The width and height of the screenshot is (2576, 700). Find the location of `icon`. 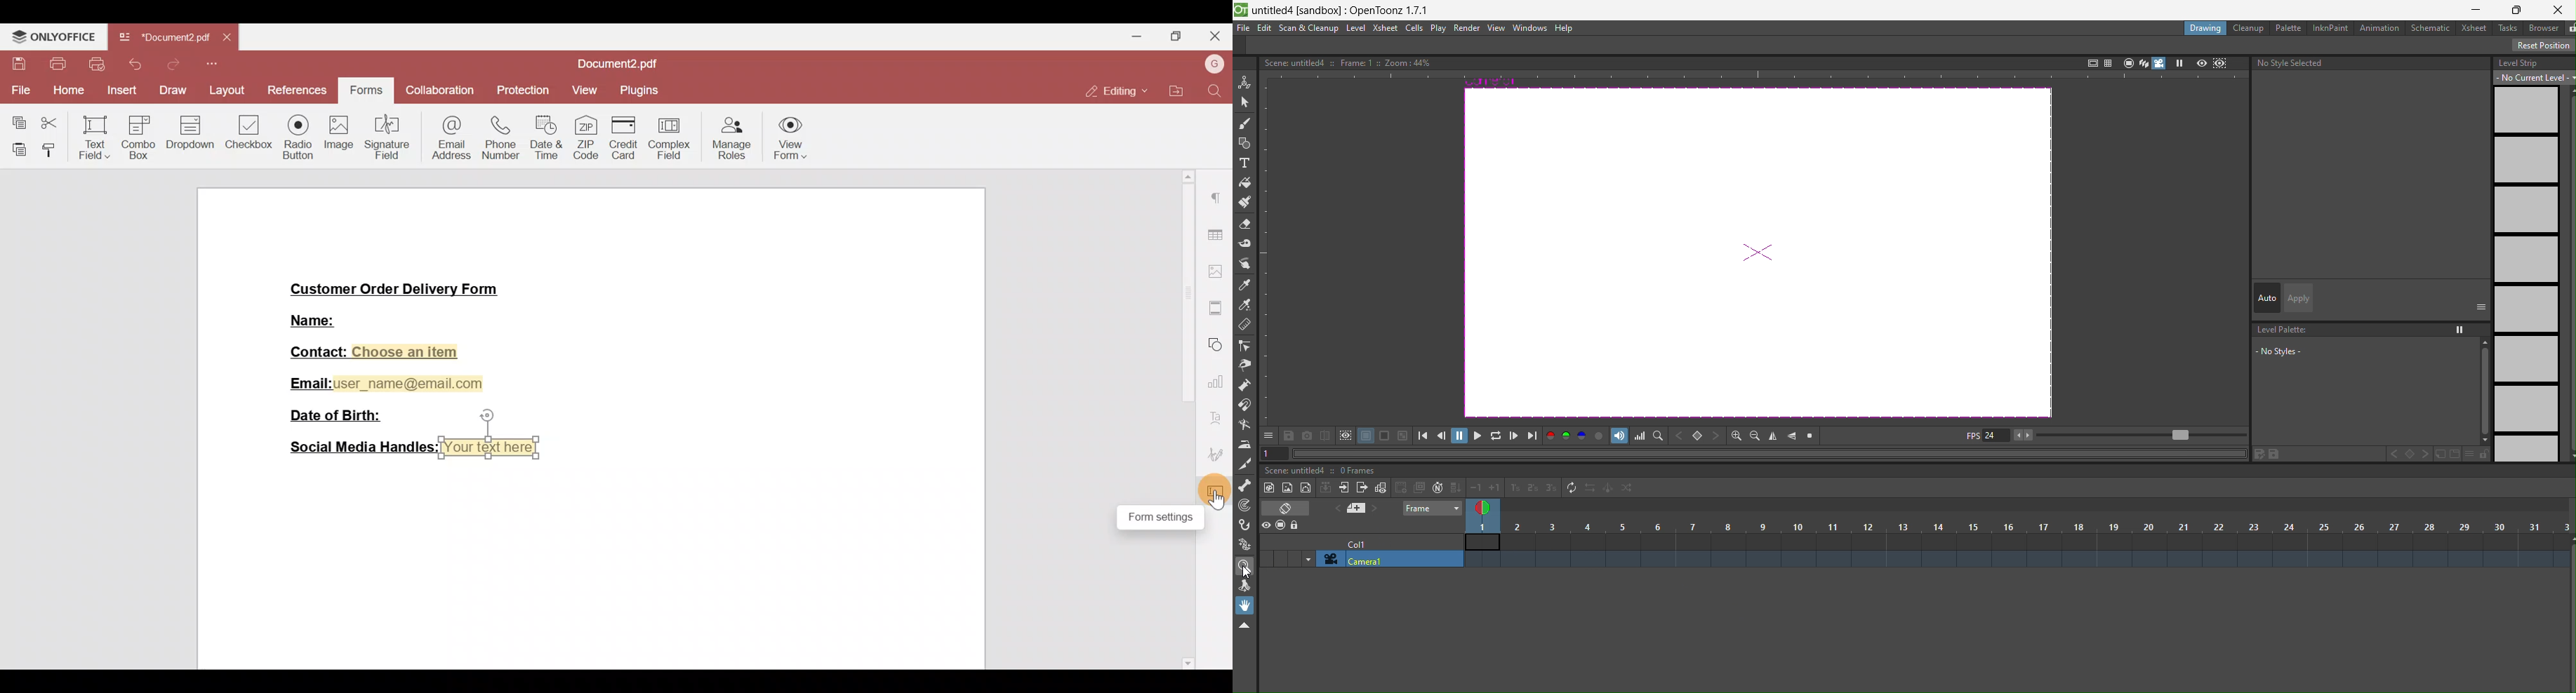

icon is located at coordinates (1409, 487).